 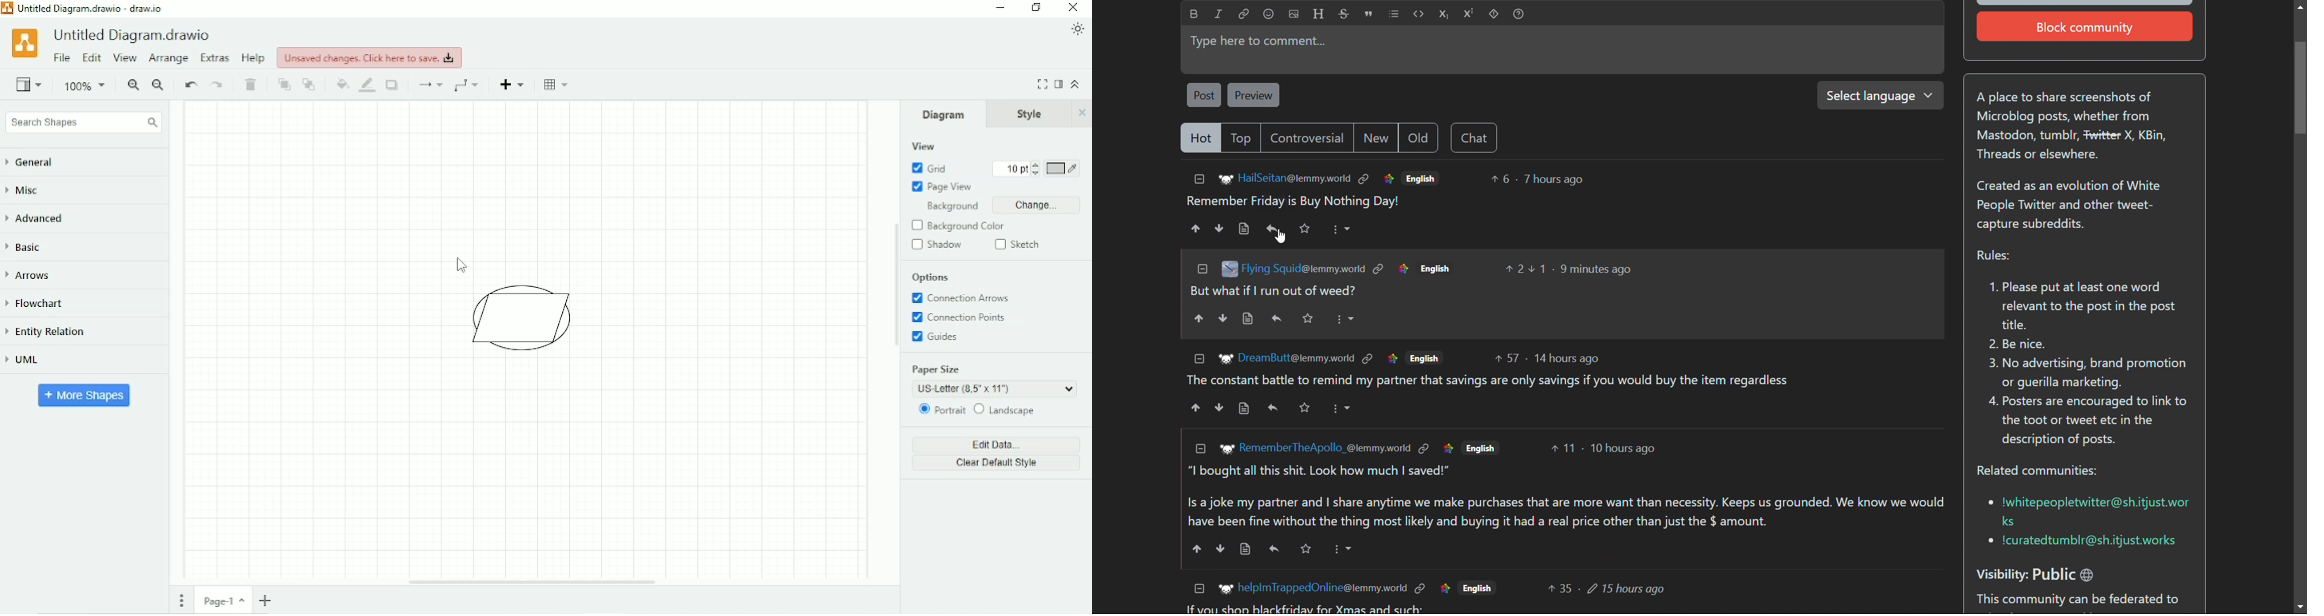 I want to click on Horizontal scrollbar, so click(x=532, y=582).